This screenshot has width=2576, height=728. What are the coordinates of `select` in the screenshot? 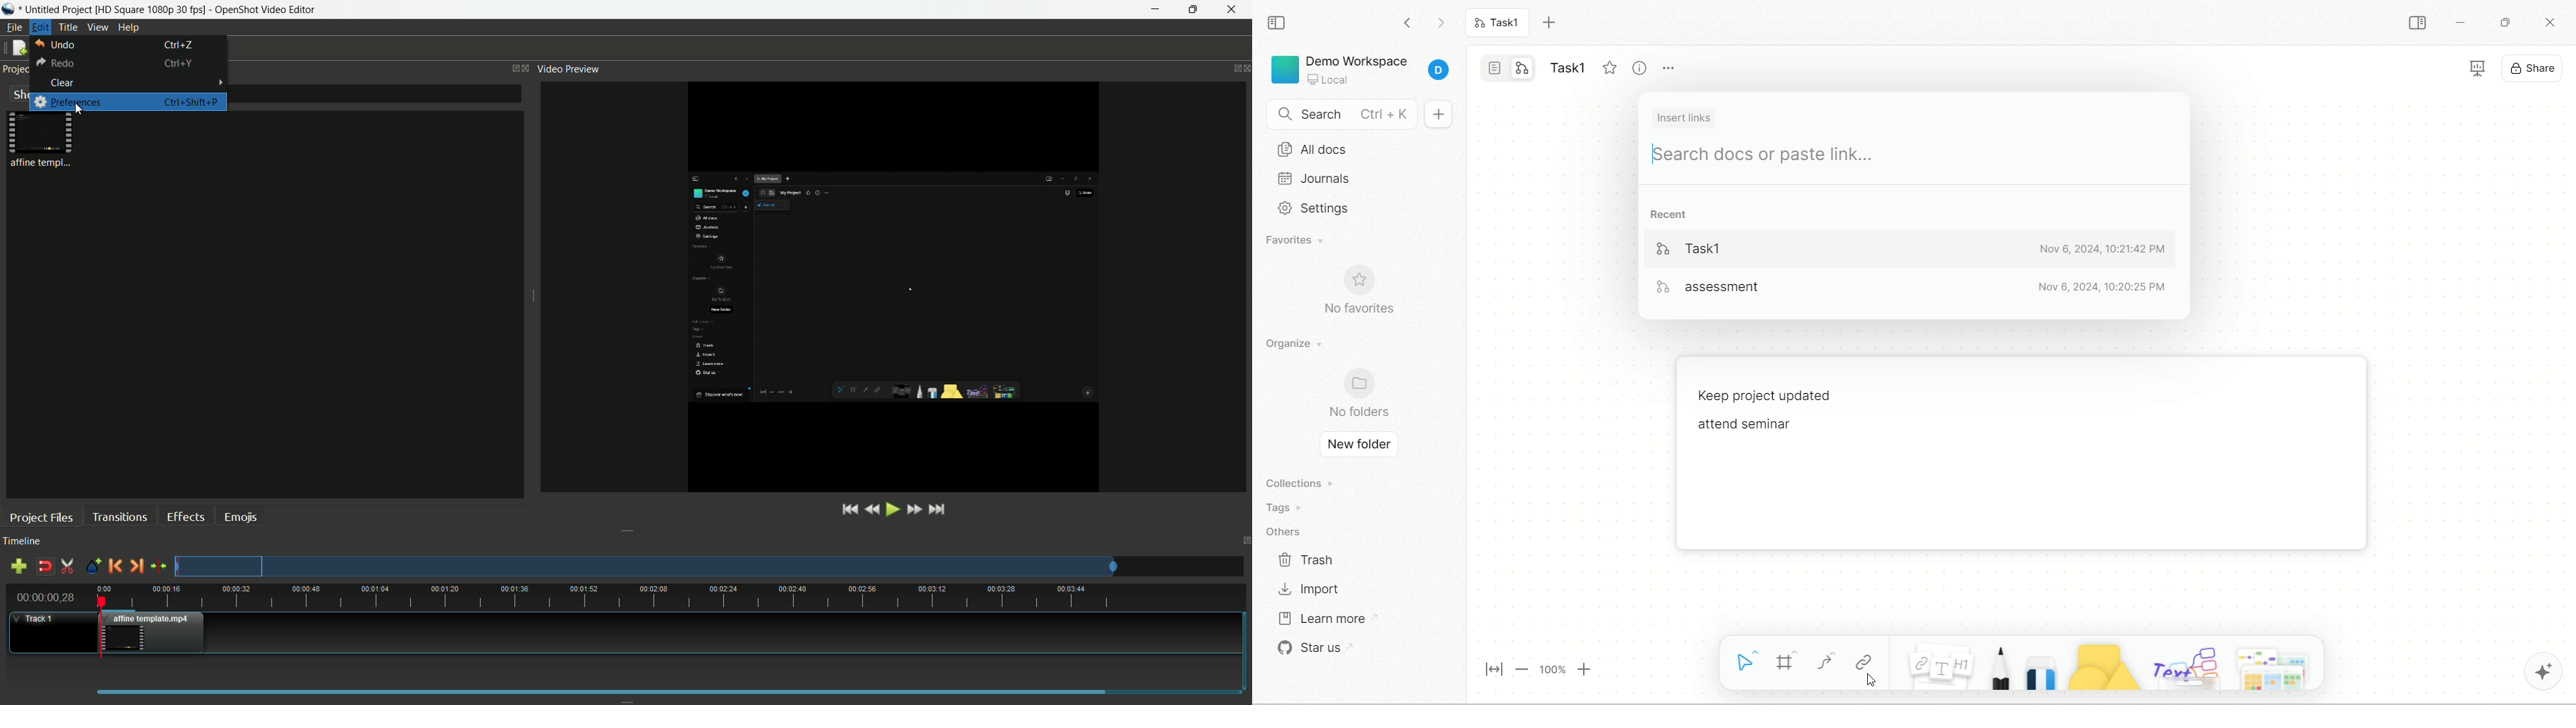 It's located at (1742, 662).